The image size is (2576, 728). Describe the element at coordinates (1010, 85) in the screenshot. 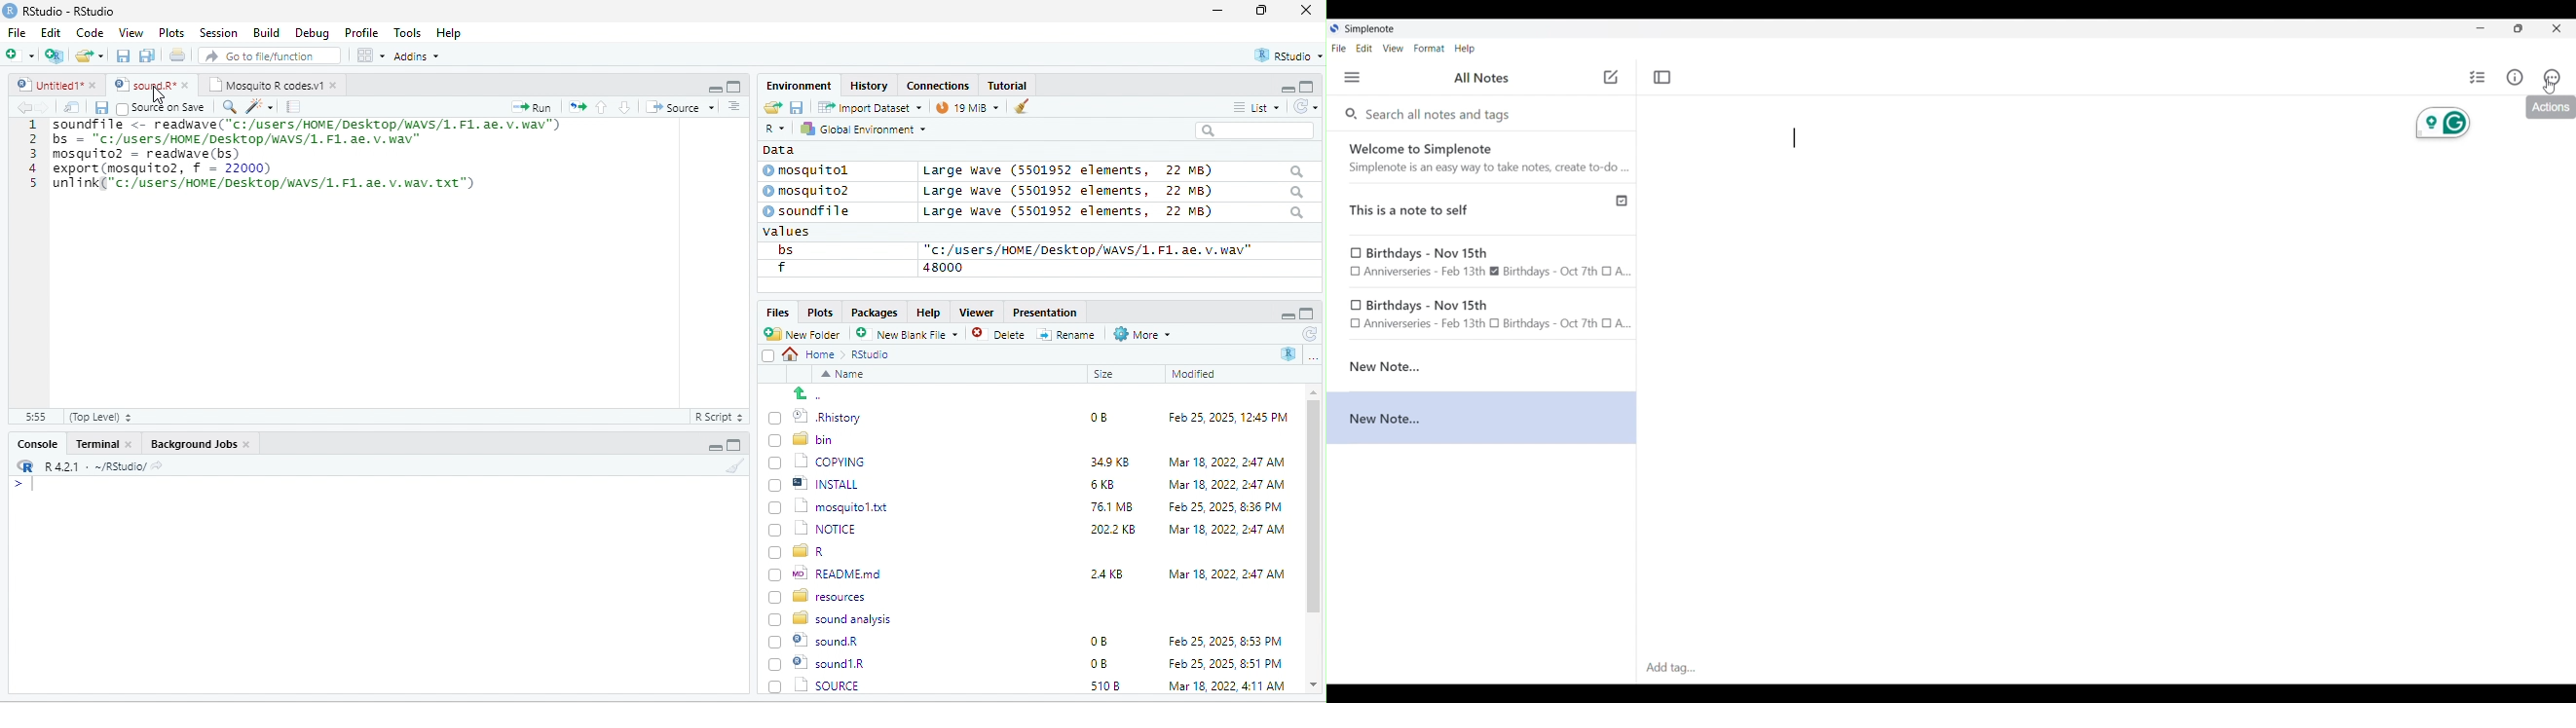

I see `Tutorial` at that location.